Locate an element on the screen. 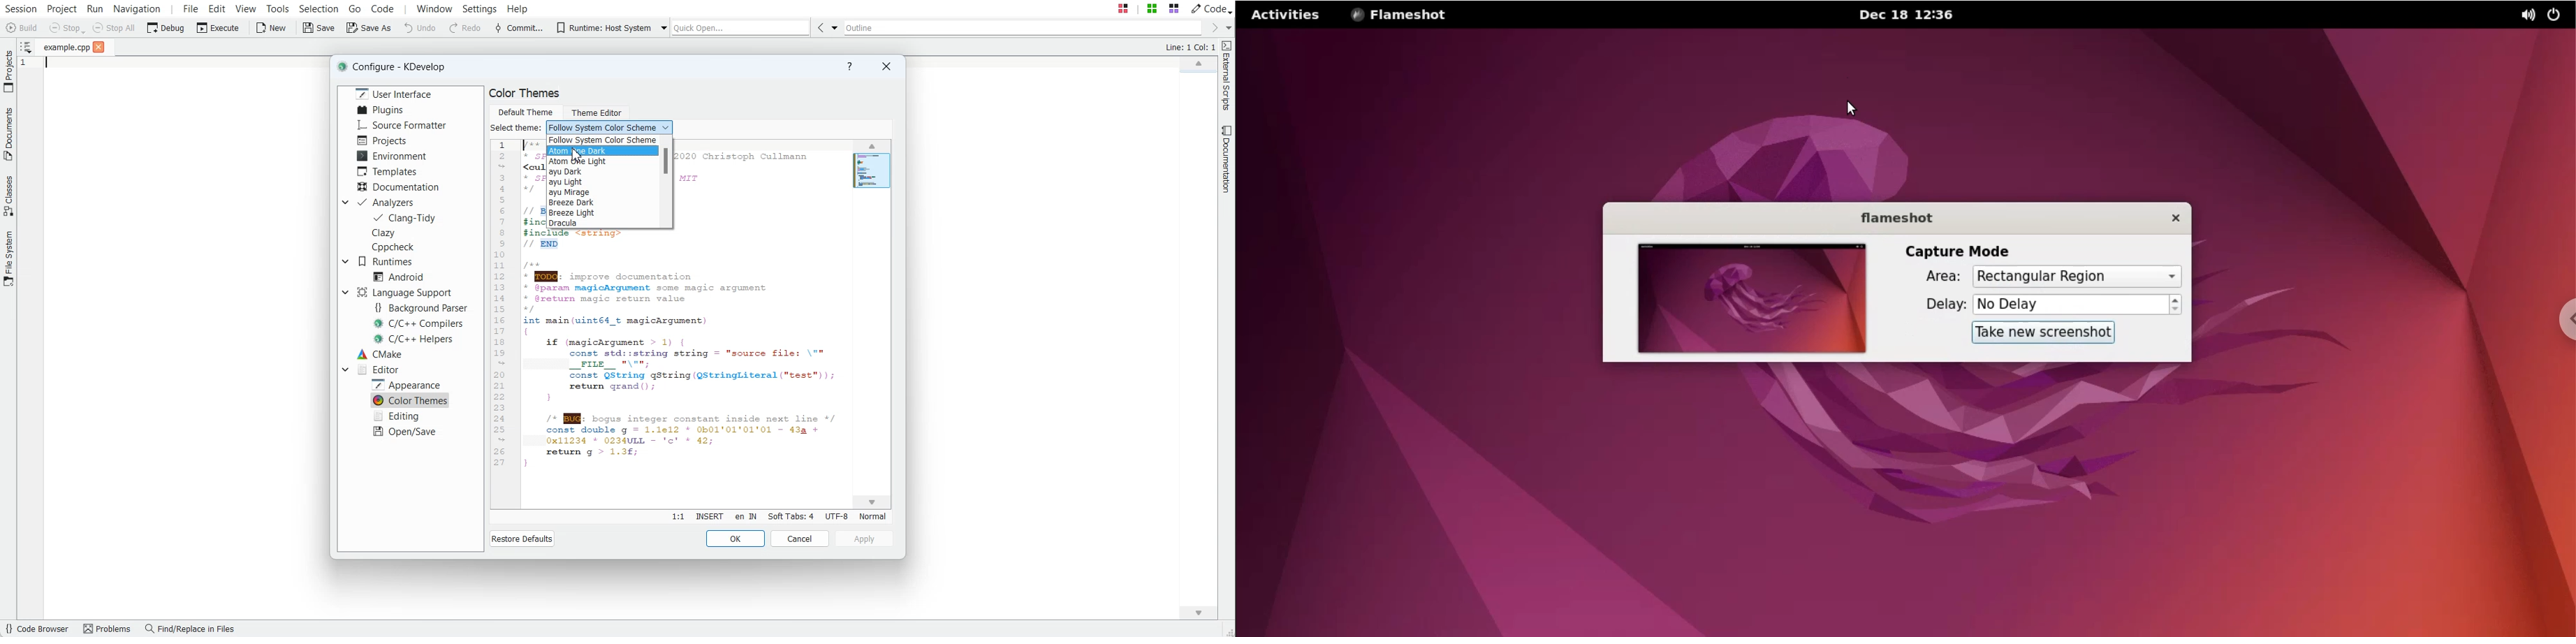 This screenshot has height=644, width=2576. Atom one dark is located at coordinates (604, 151).